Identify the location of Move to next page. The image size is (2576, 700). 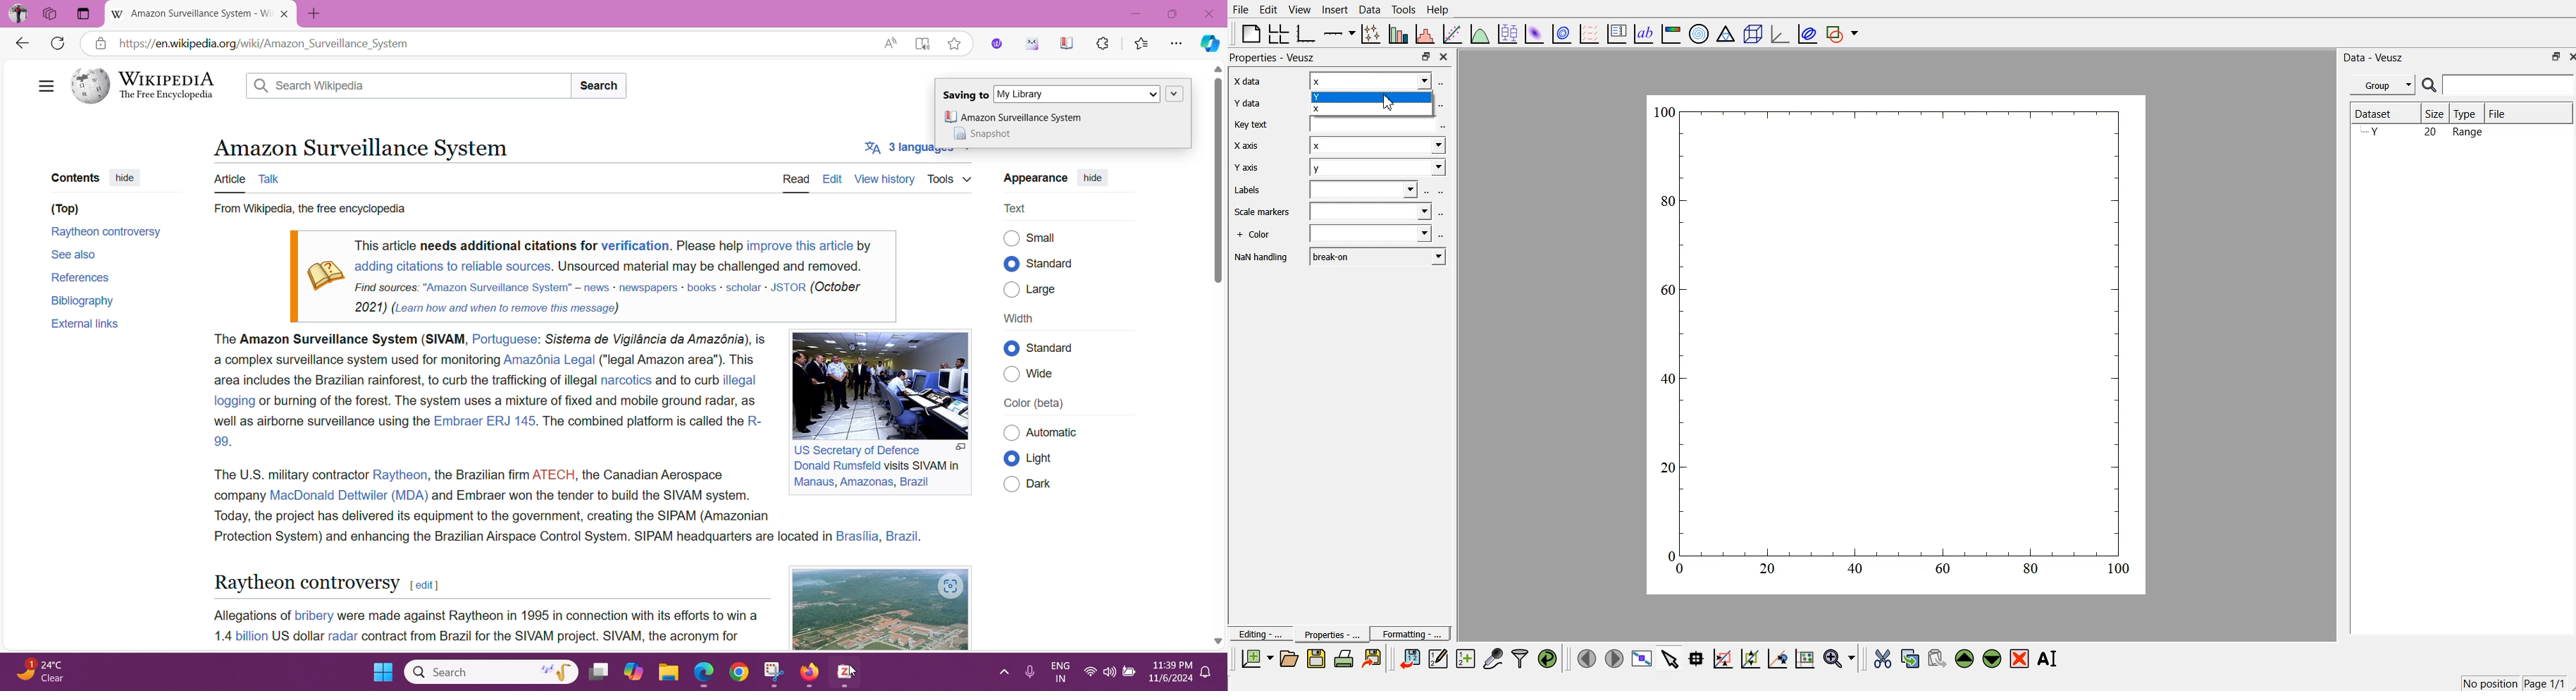
(1614, 657).